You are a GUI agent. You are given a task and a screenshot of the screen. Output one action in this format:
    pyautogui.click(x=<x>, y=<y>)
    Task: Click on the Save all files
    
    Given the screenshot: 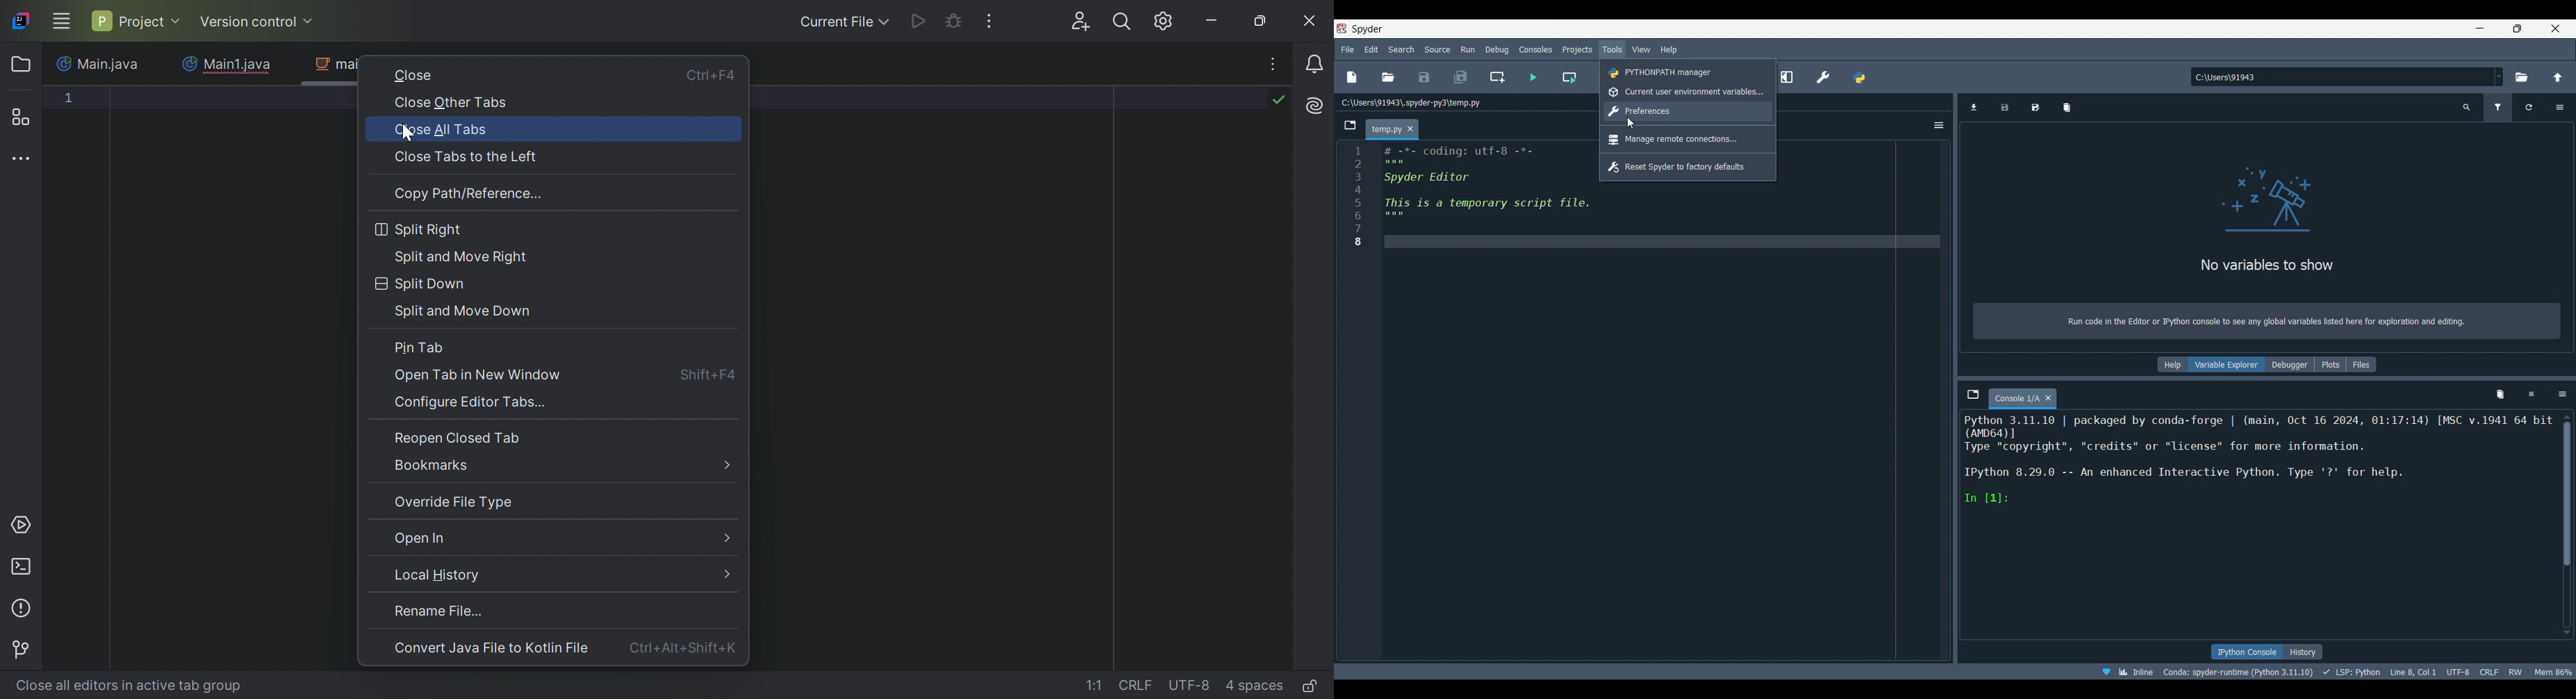 What is the action you would take?
    pyautogui.click(x=1460, y=77)
    